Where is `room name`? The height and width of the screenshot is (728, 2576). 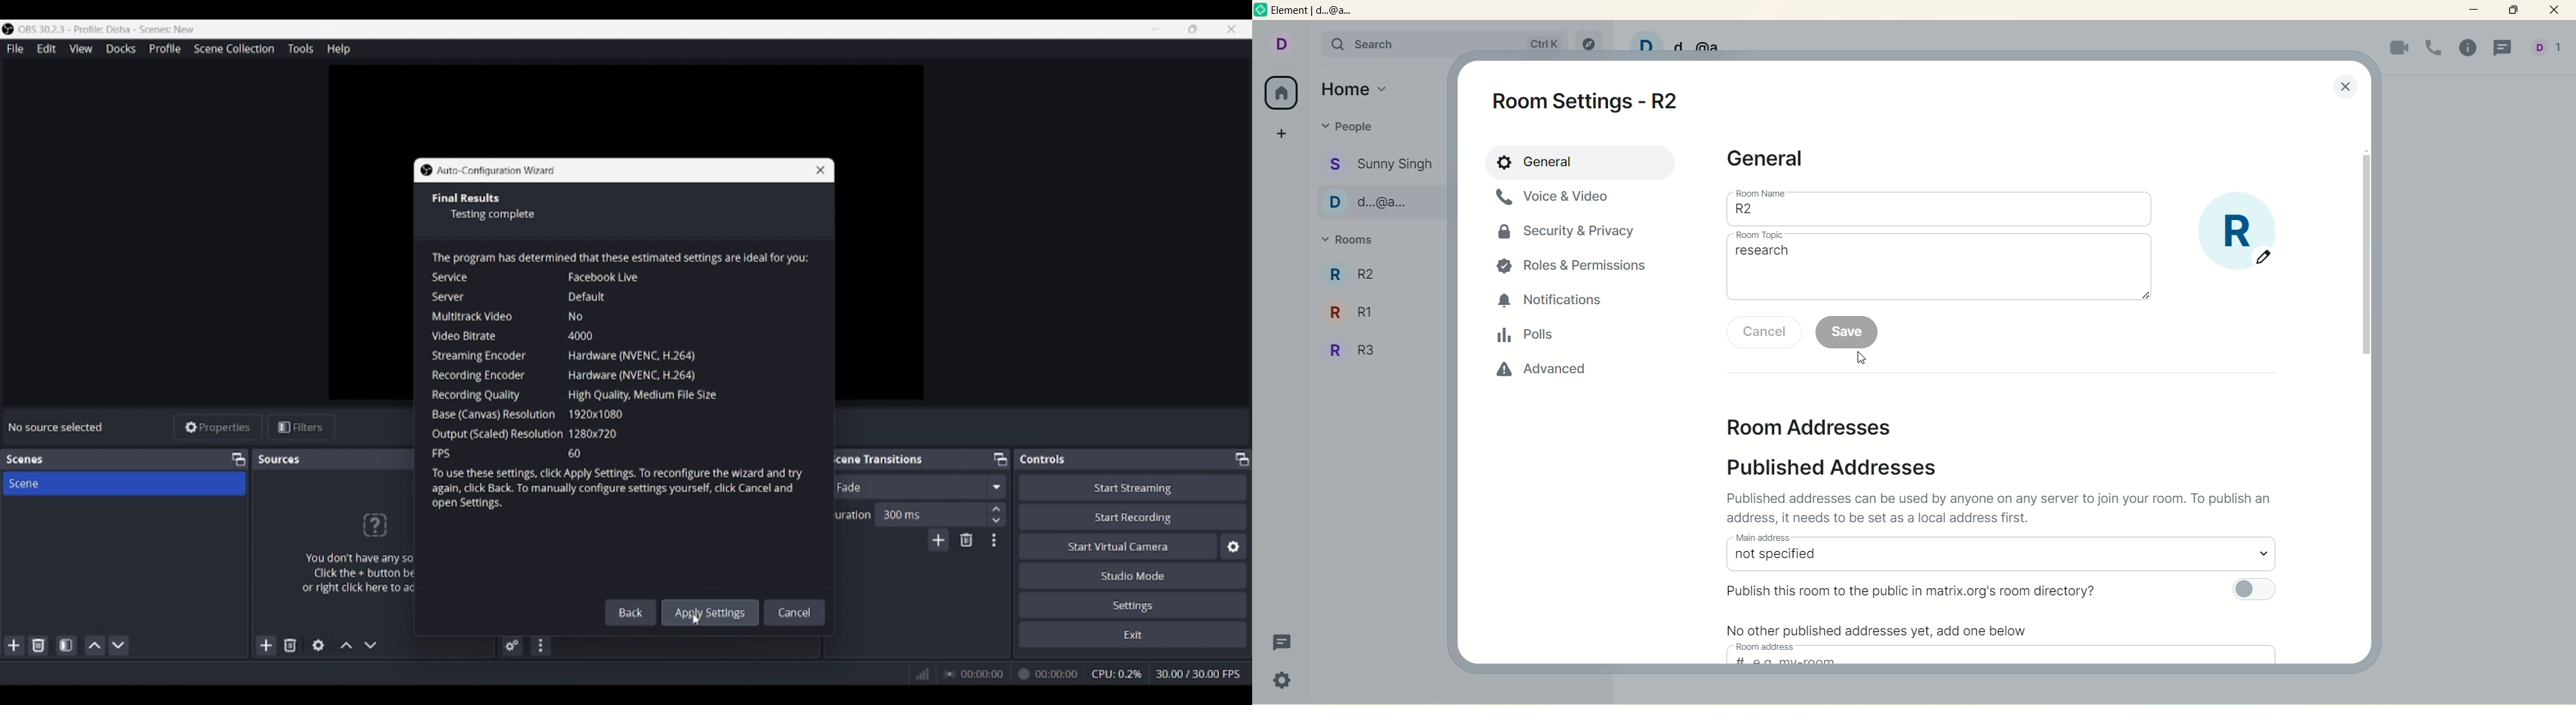
room name is located at coordinates (1761, 192).